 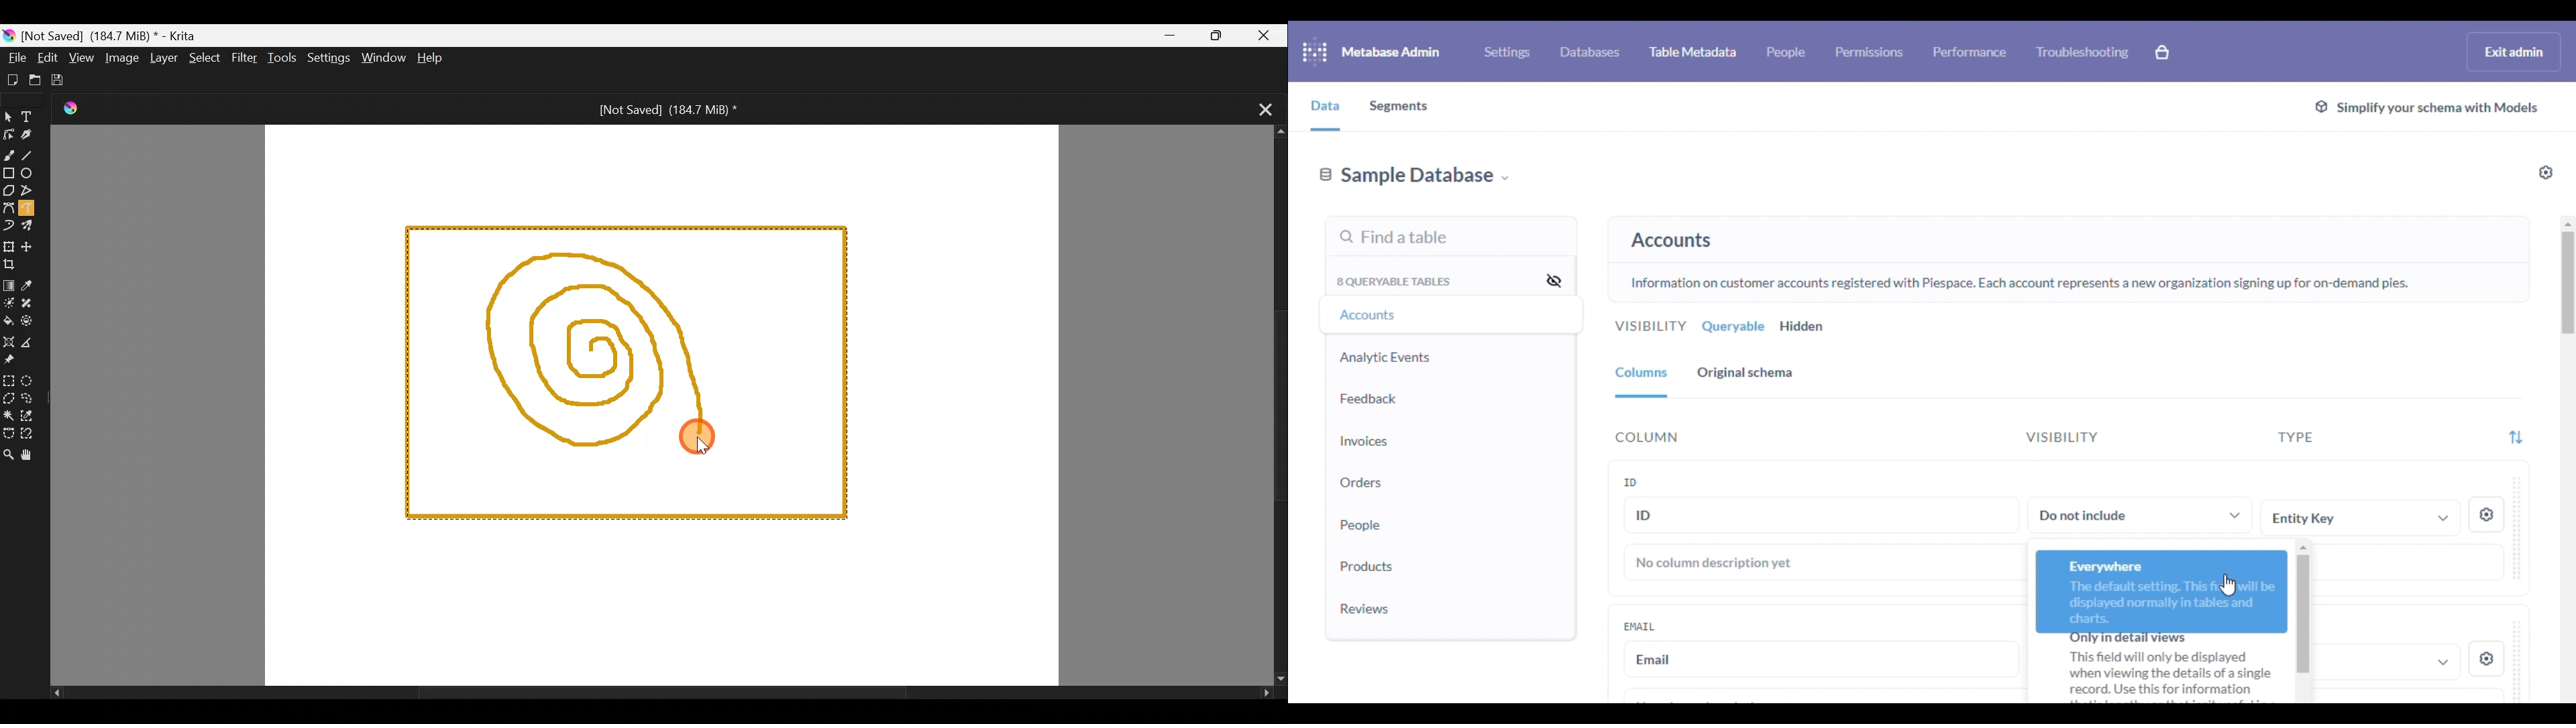 What do you see at coordinates (2296, 438) in the screenshot?
I see `type` at bounding box center [2296, 438].